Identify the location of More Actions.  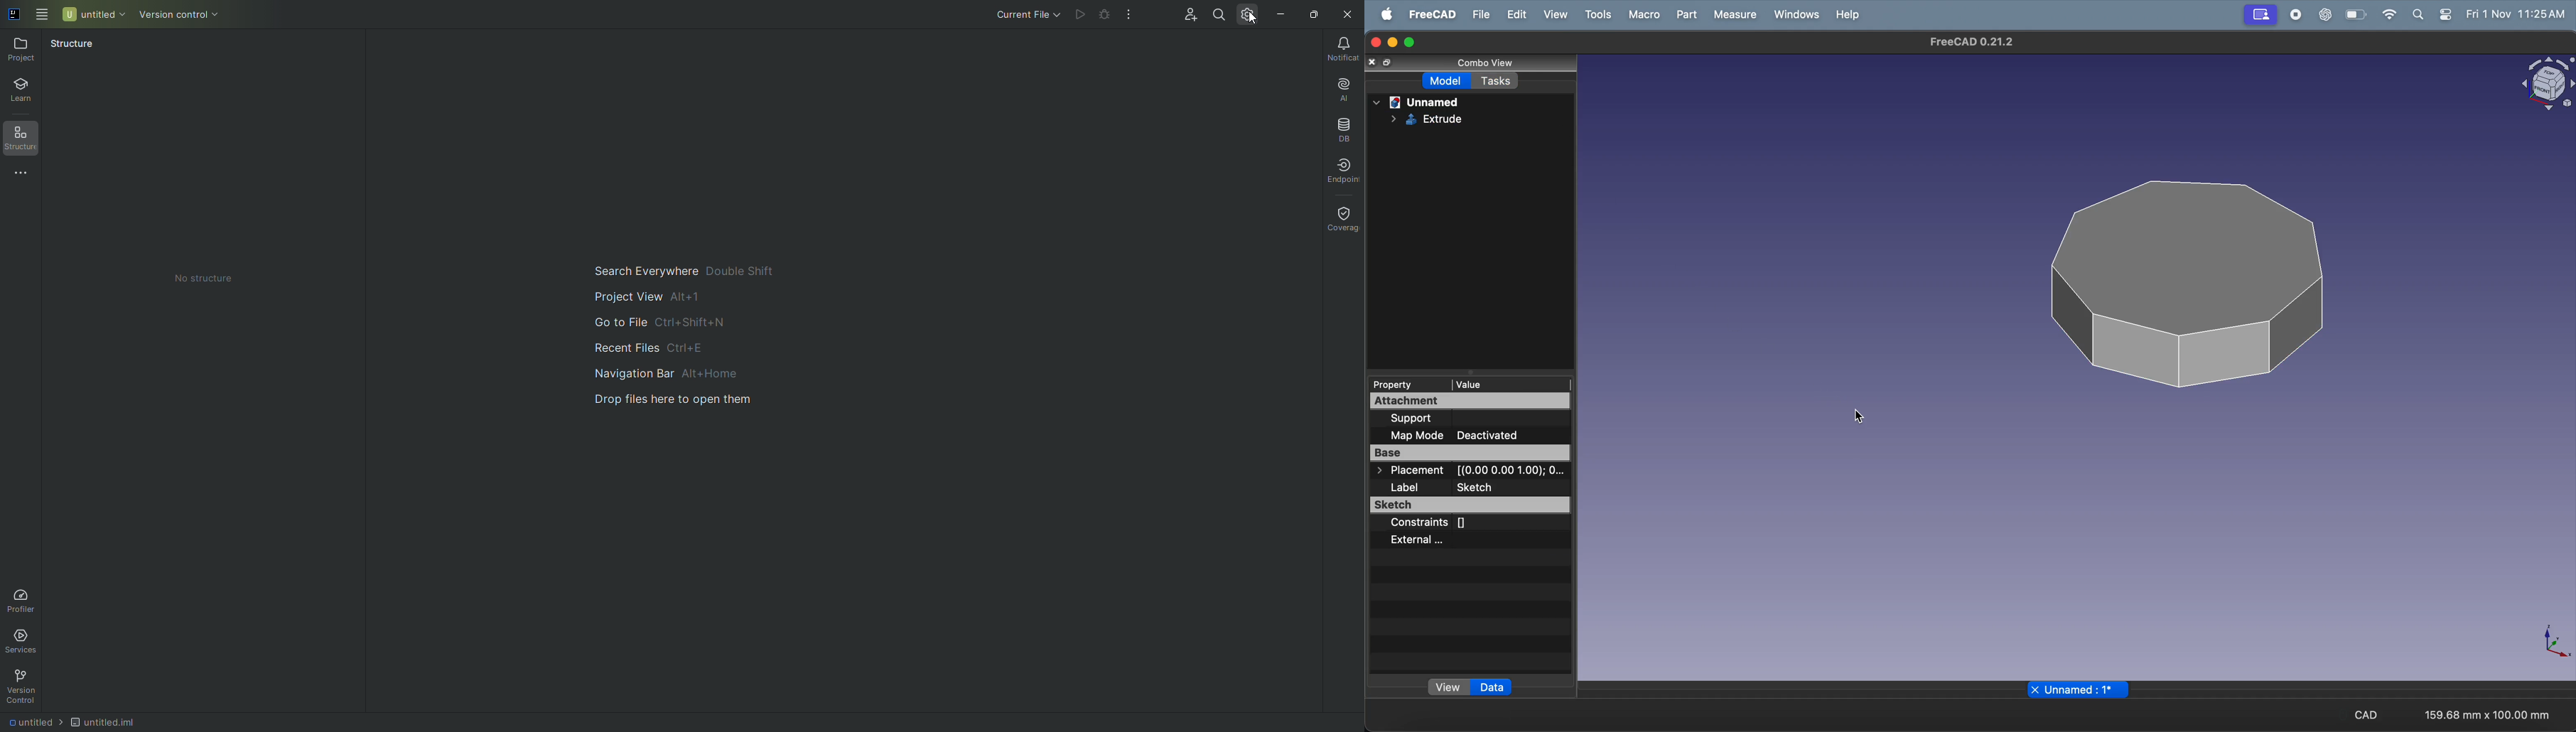
(1129, 14).